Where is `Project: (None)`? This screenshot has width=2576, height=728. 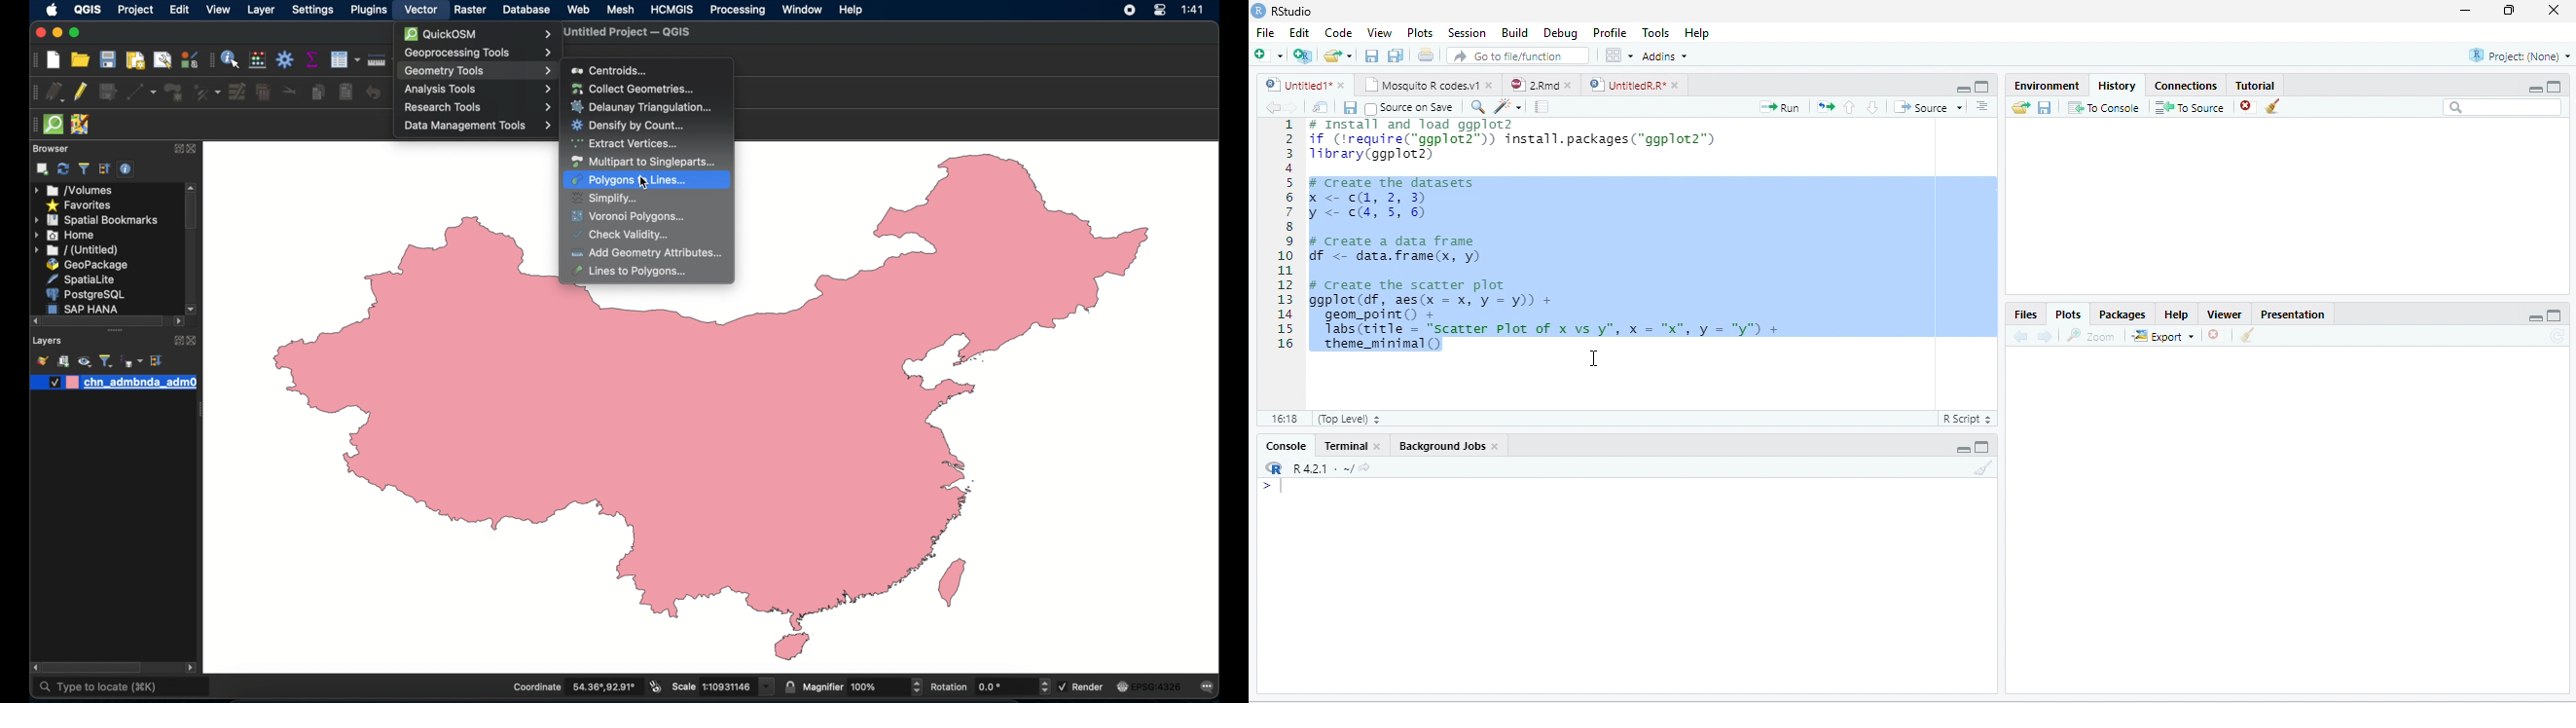 Project: (None) is located at coordinates (2519, 56).